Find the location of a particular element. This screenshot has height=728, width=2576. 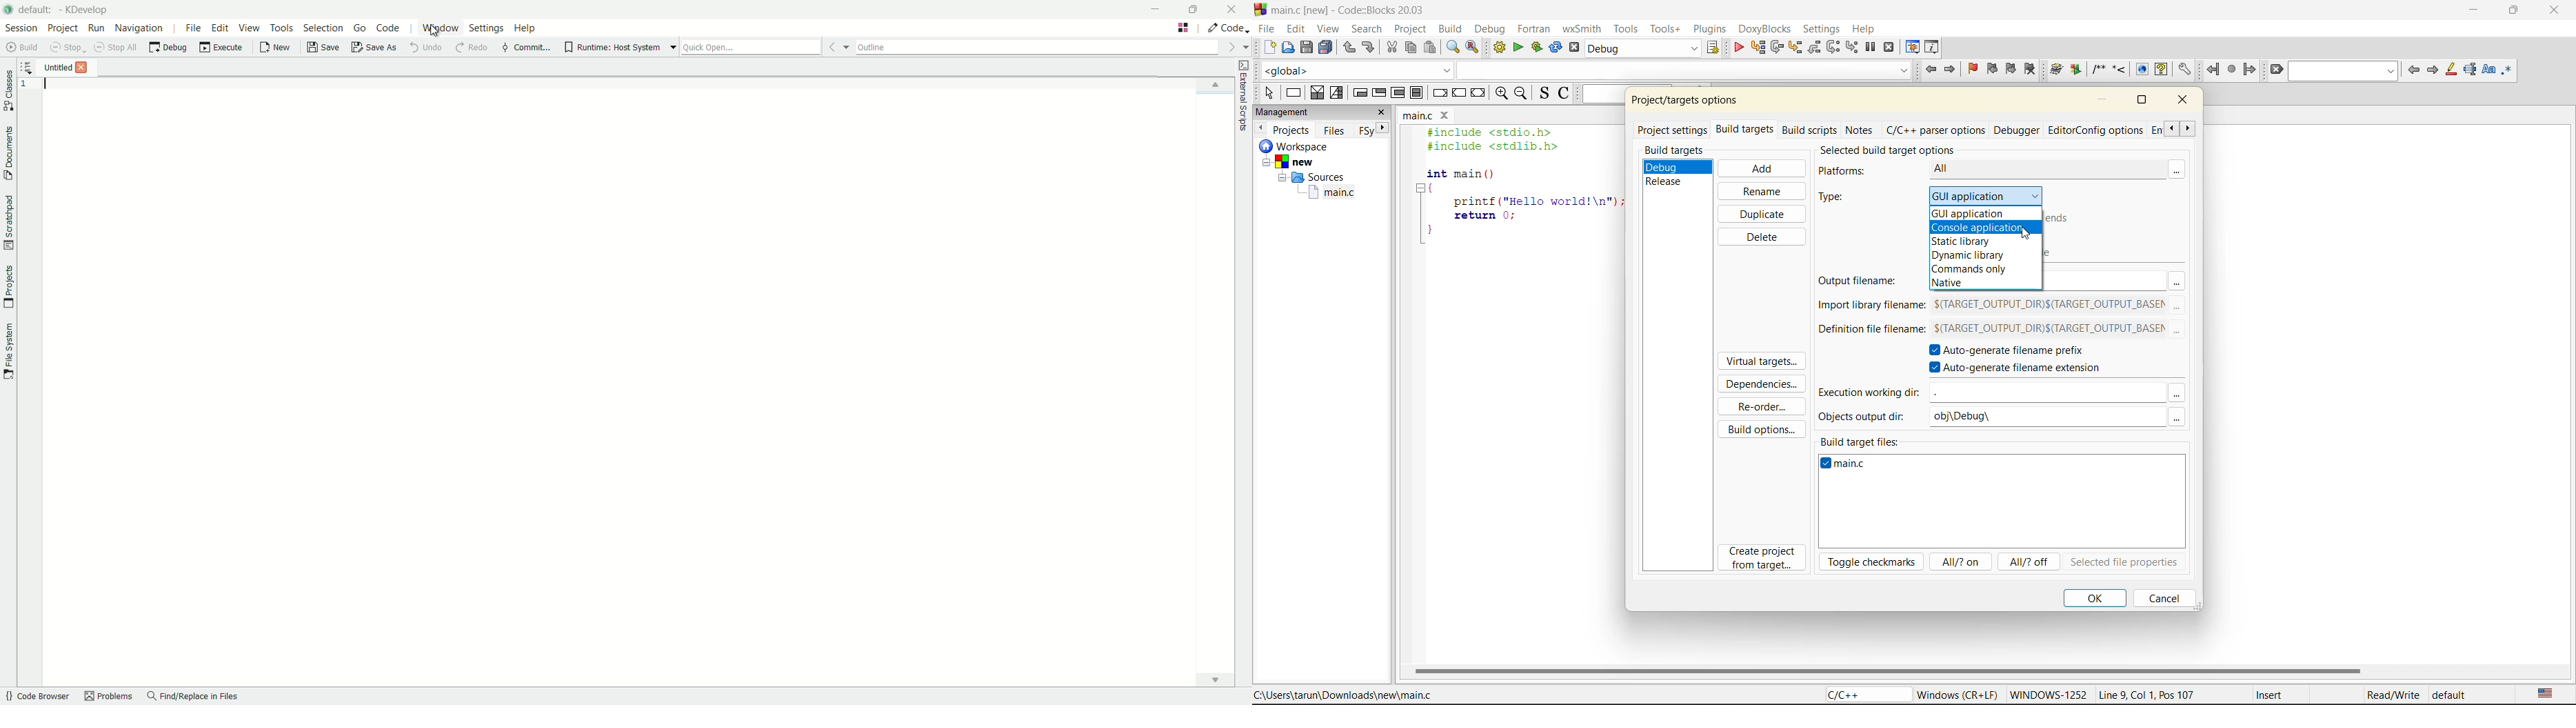

cut is located at coordinates (1392, 47).